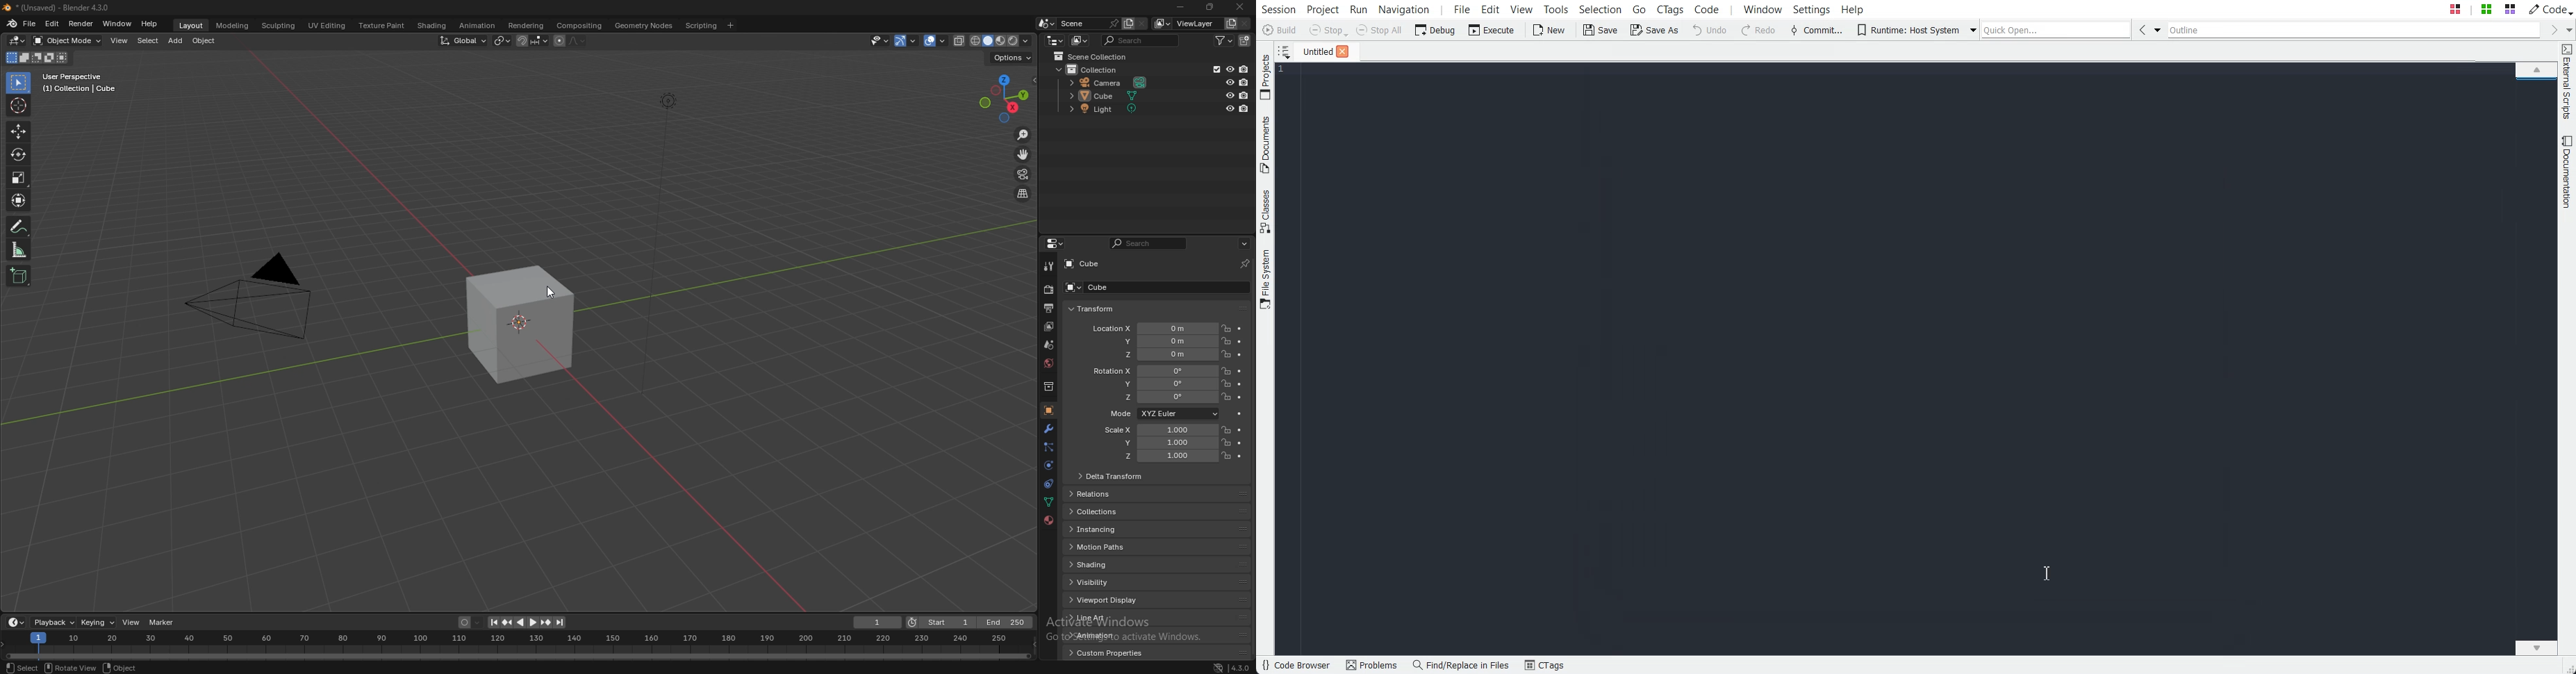 This screenshot has width=2576, height=700. What do you see at coordinates (18, 226) in the screenshot?
I see `annotate` at bounding box center [18, 226].